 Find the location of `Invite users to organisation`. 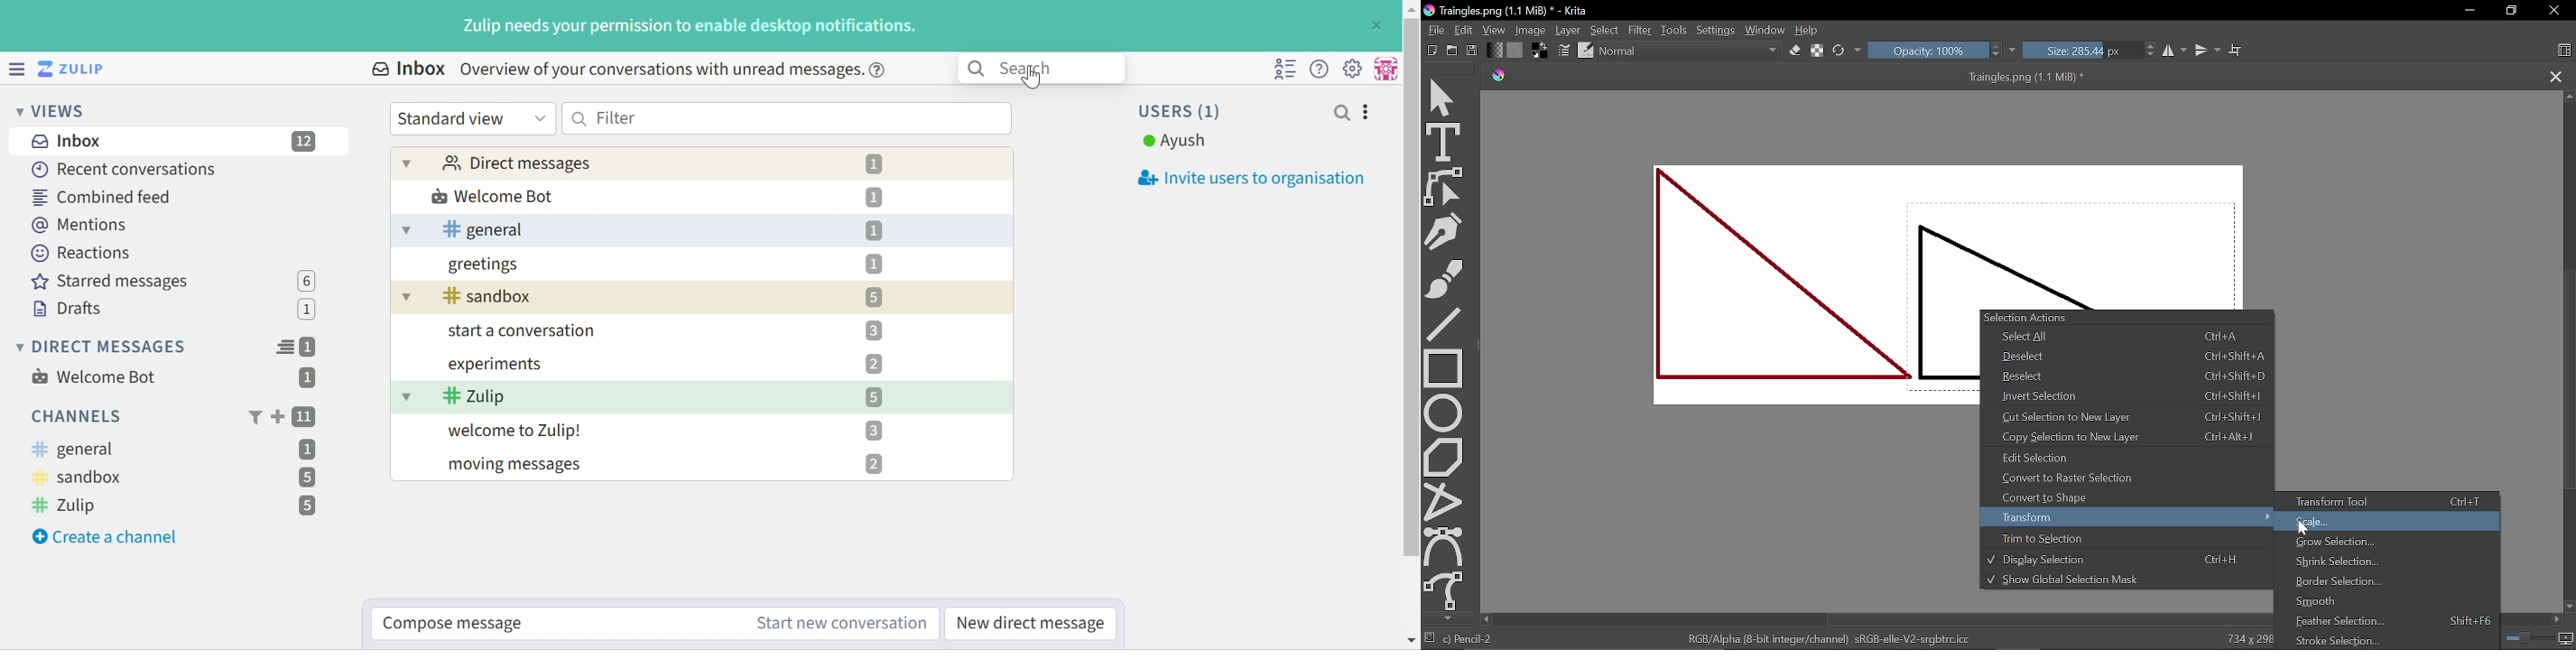

Invite users to organisation is located at coordinates (1244, 178).